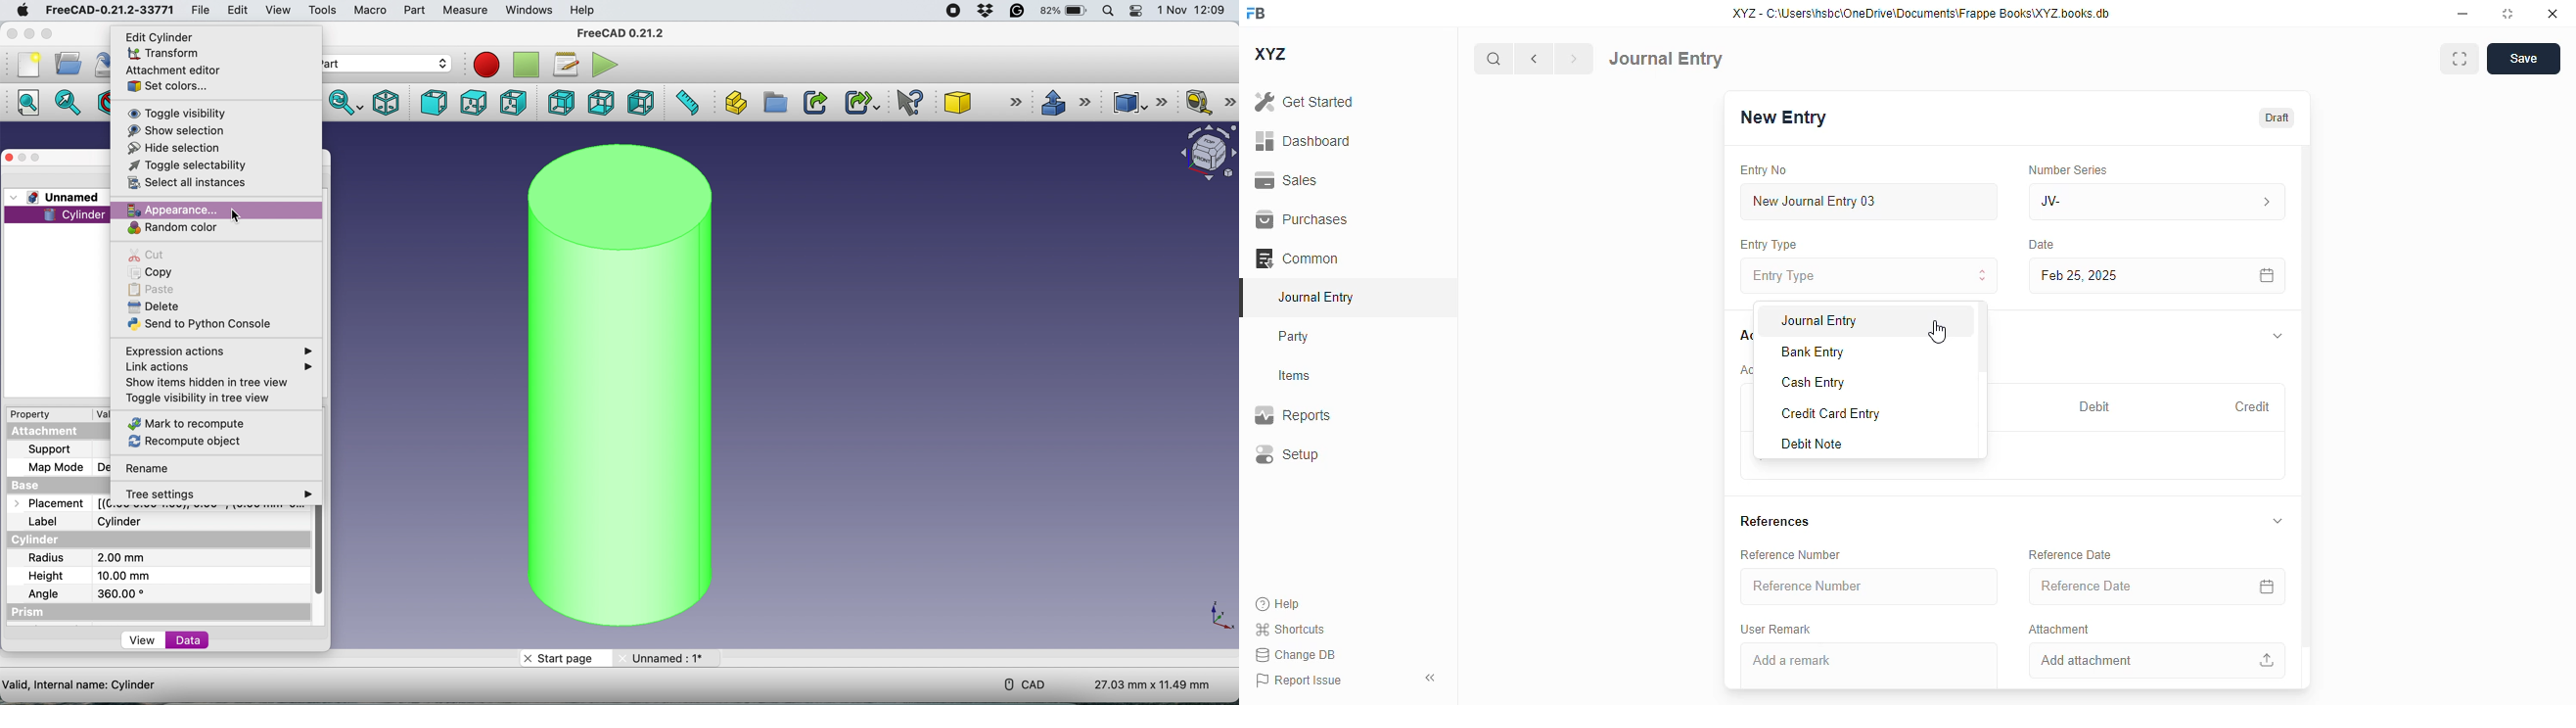  Describe the element at coordinates (2114, 202) in the screenshot. I see `JV-` at that location.